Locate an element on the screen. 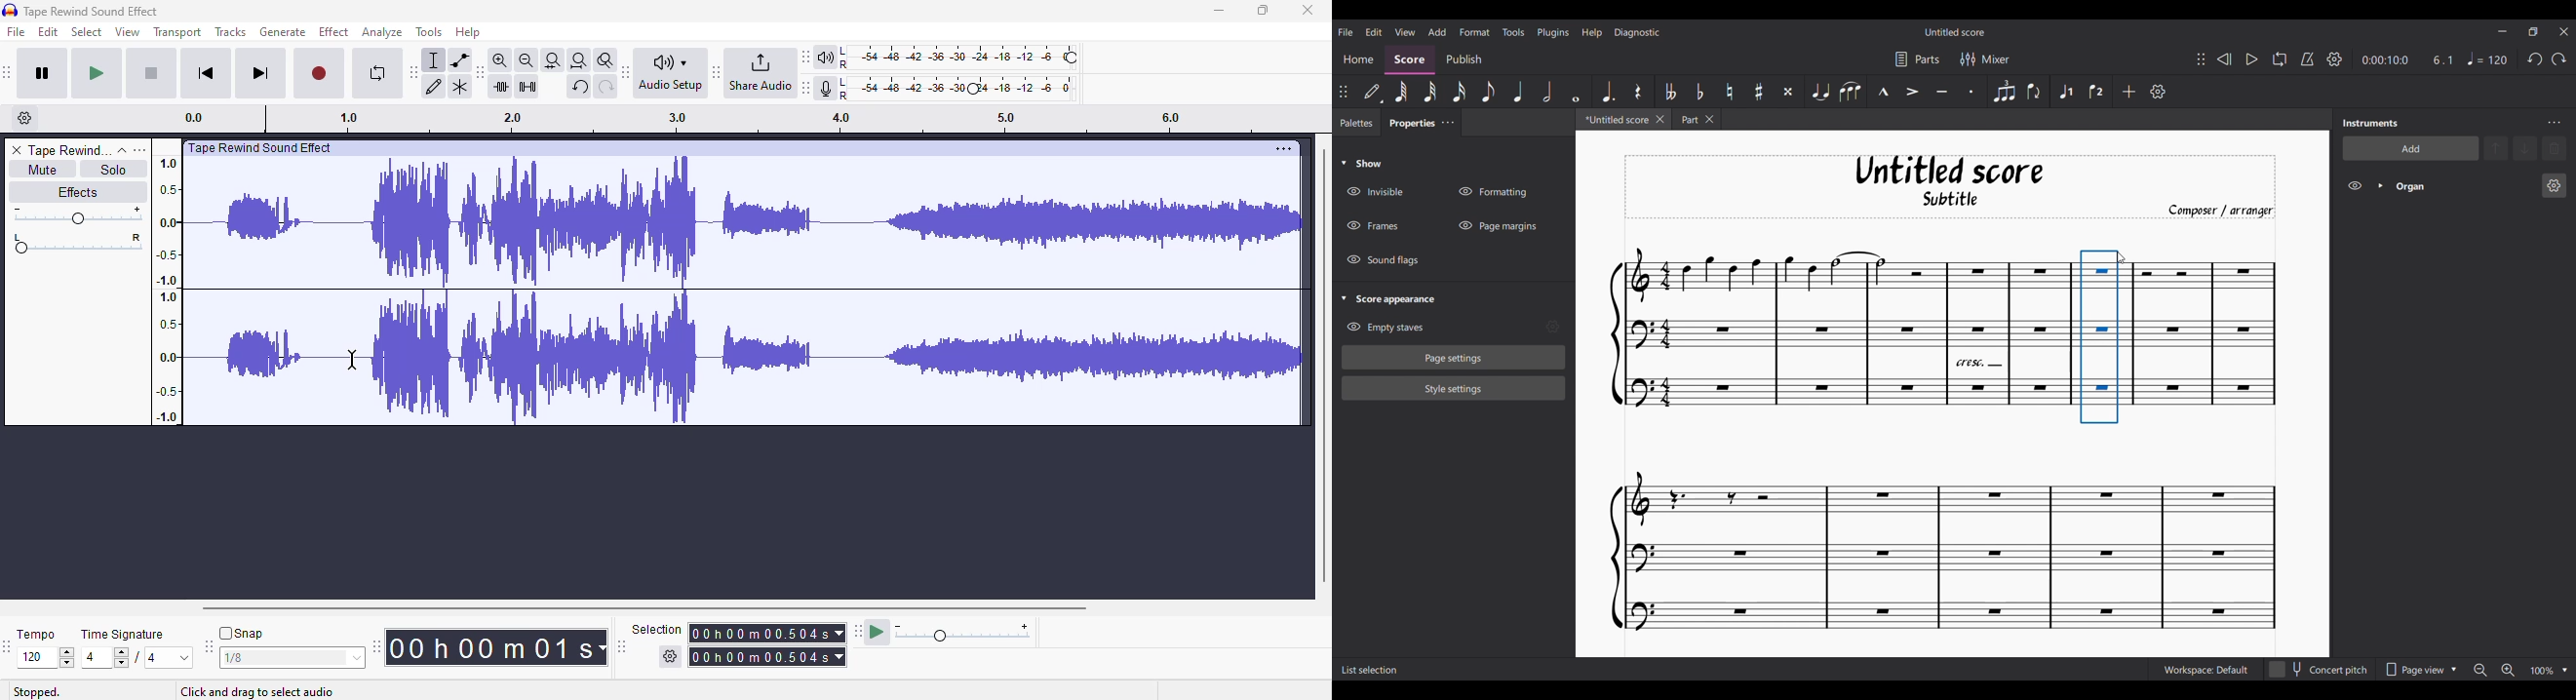  Redo is located at coordinates (2559, 58).